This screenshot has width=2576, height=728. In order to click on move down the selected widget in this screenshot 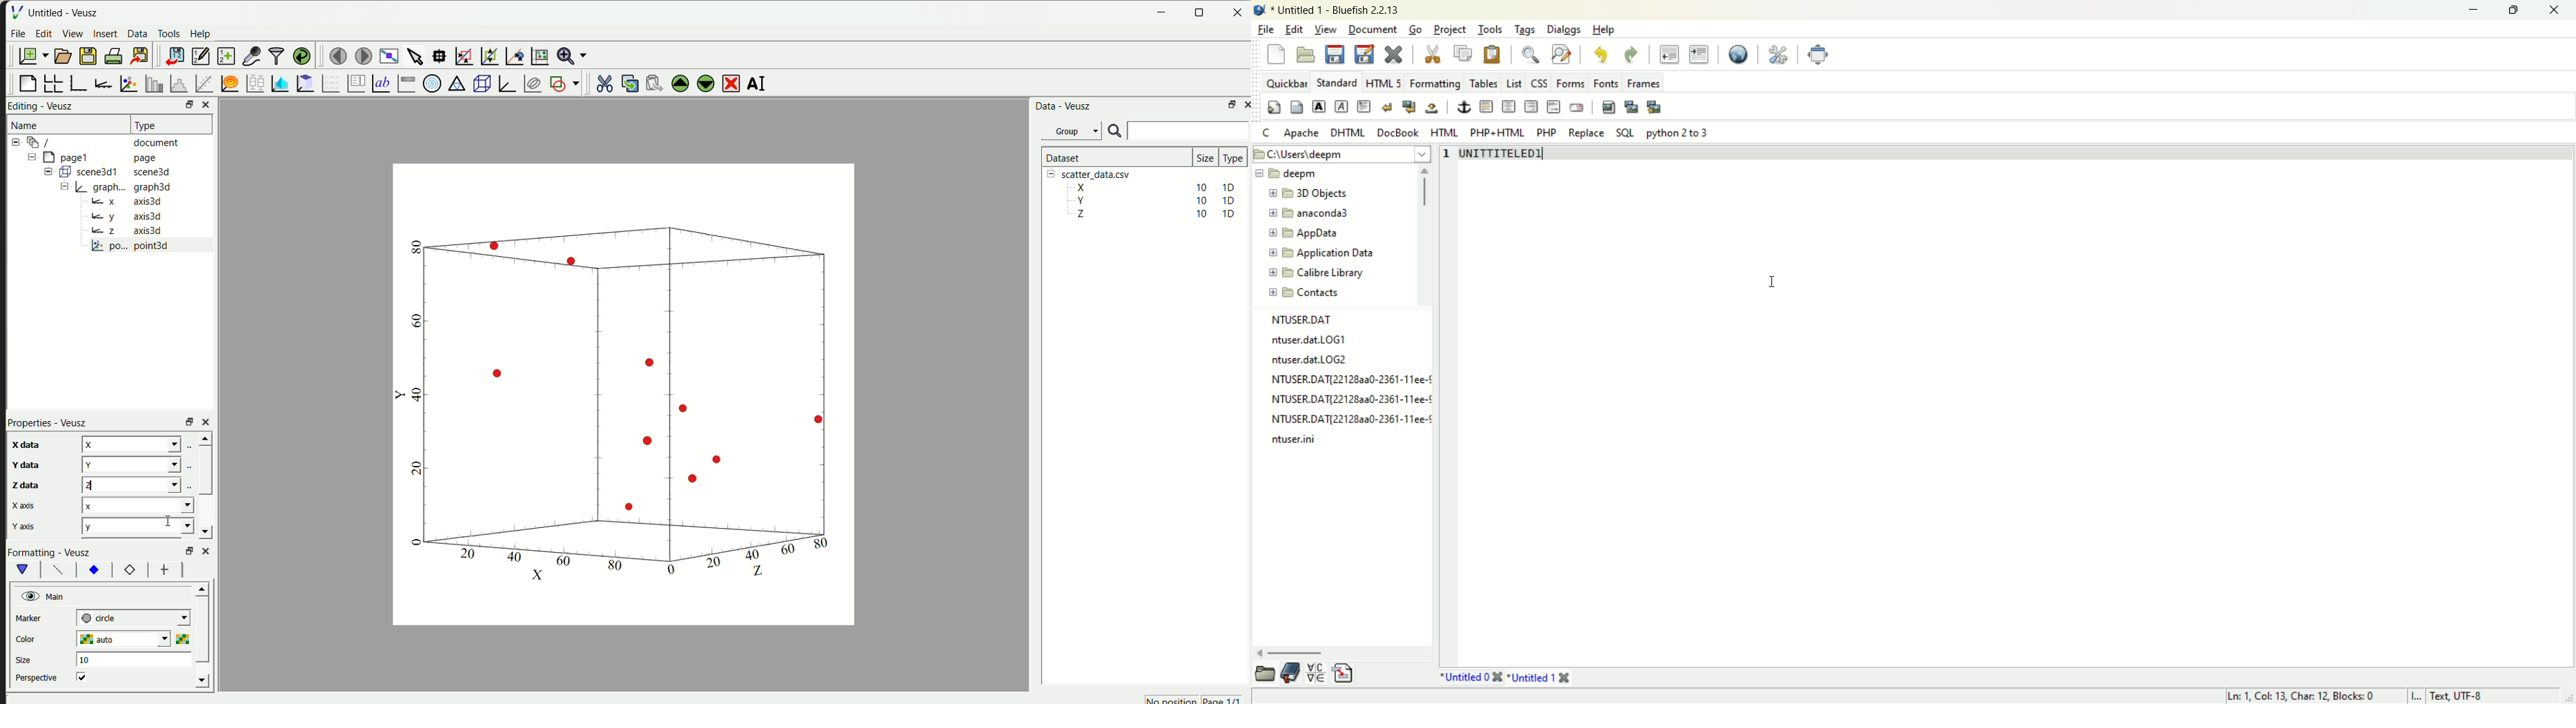, I will do `click(705, 85)`.